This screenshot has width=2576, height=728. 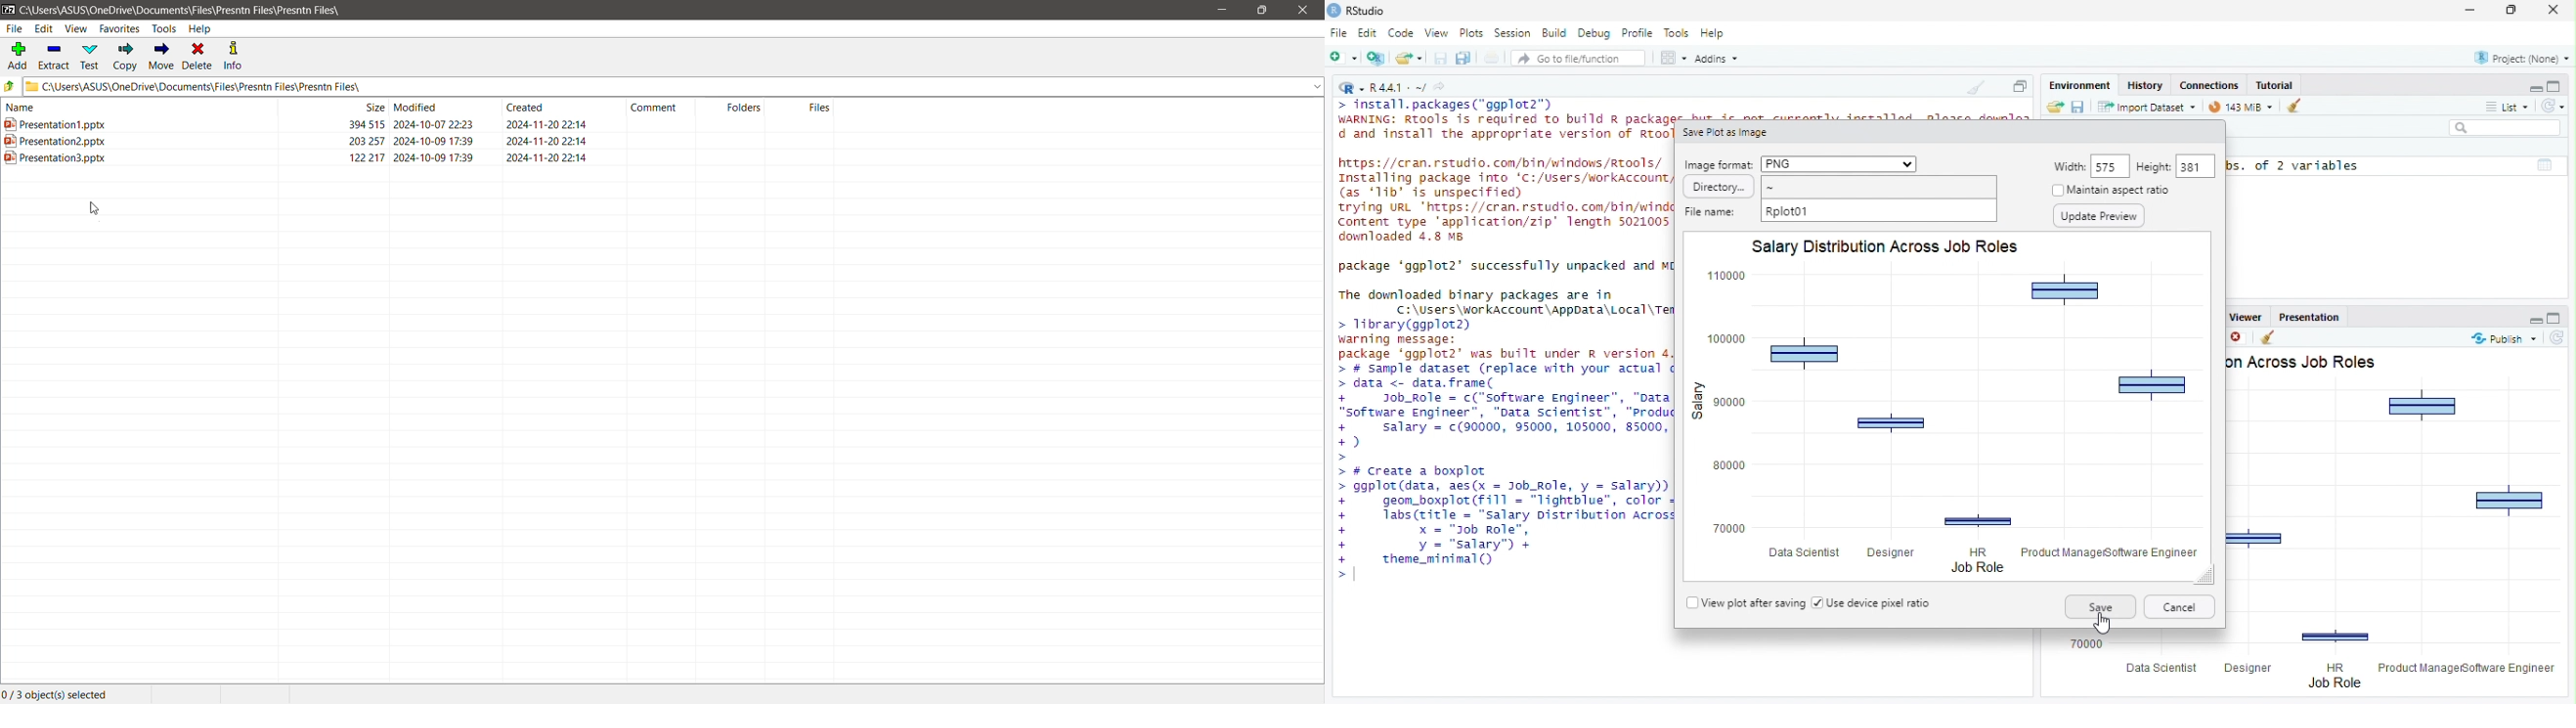 What do you see at coordinates (2530, 85) in the screenshot?
I see `Minimize` at bounding box center [2530, 85].